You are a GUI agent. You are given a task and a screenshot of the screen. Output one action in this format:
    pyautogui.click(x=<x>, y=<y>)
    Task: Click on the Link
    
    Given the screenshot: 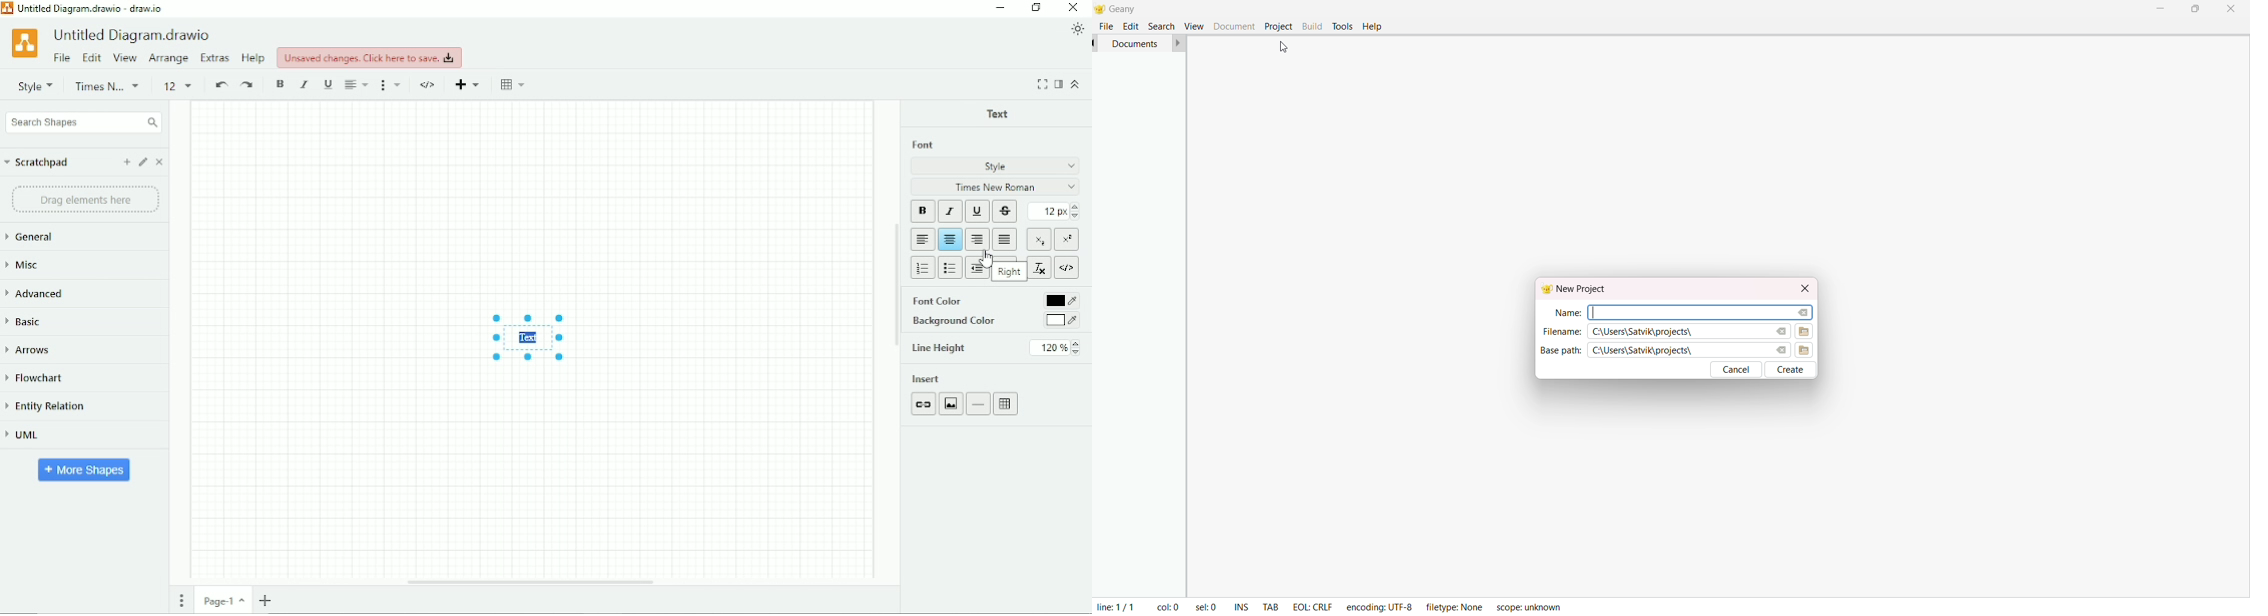 What is the action you would take?
    pyautogui.click(x=924, y=404)
    